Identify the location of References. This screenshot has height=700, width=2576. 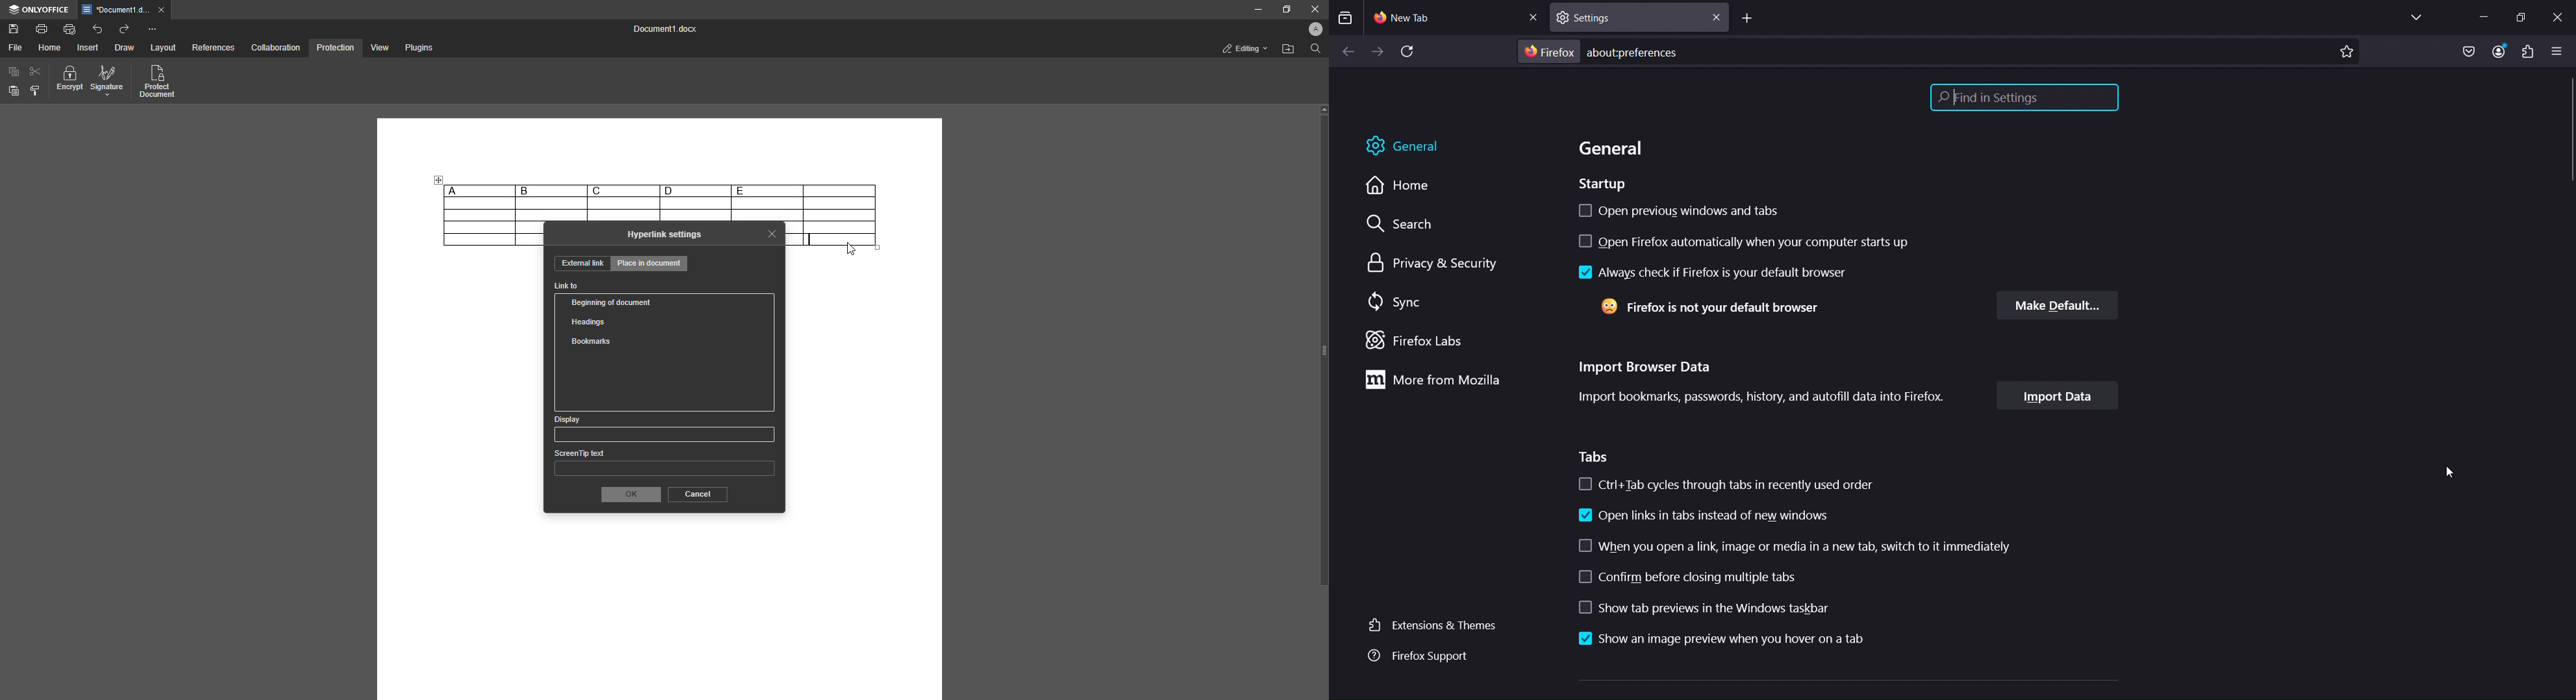
(212, 48).